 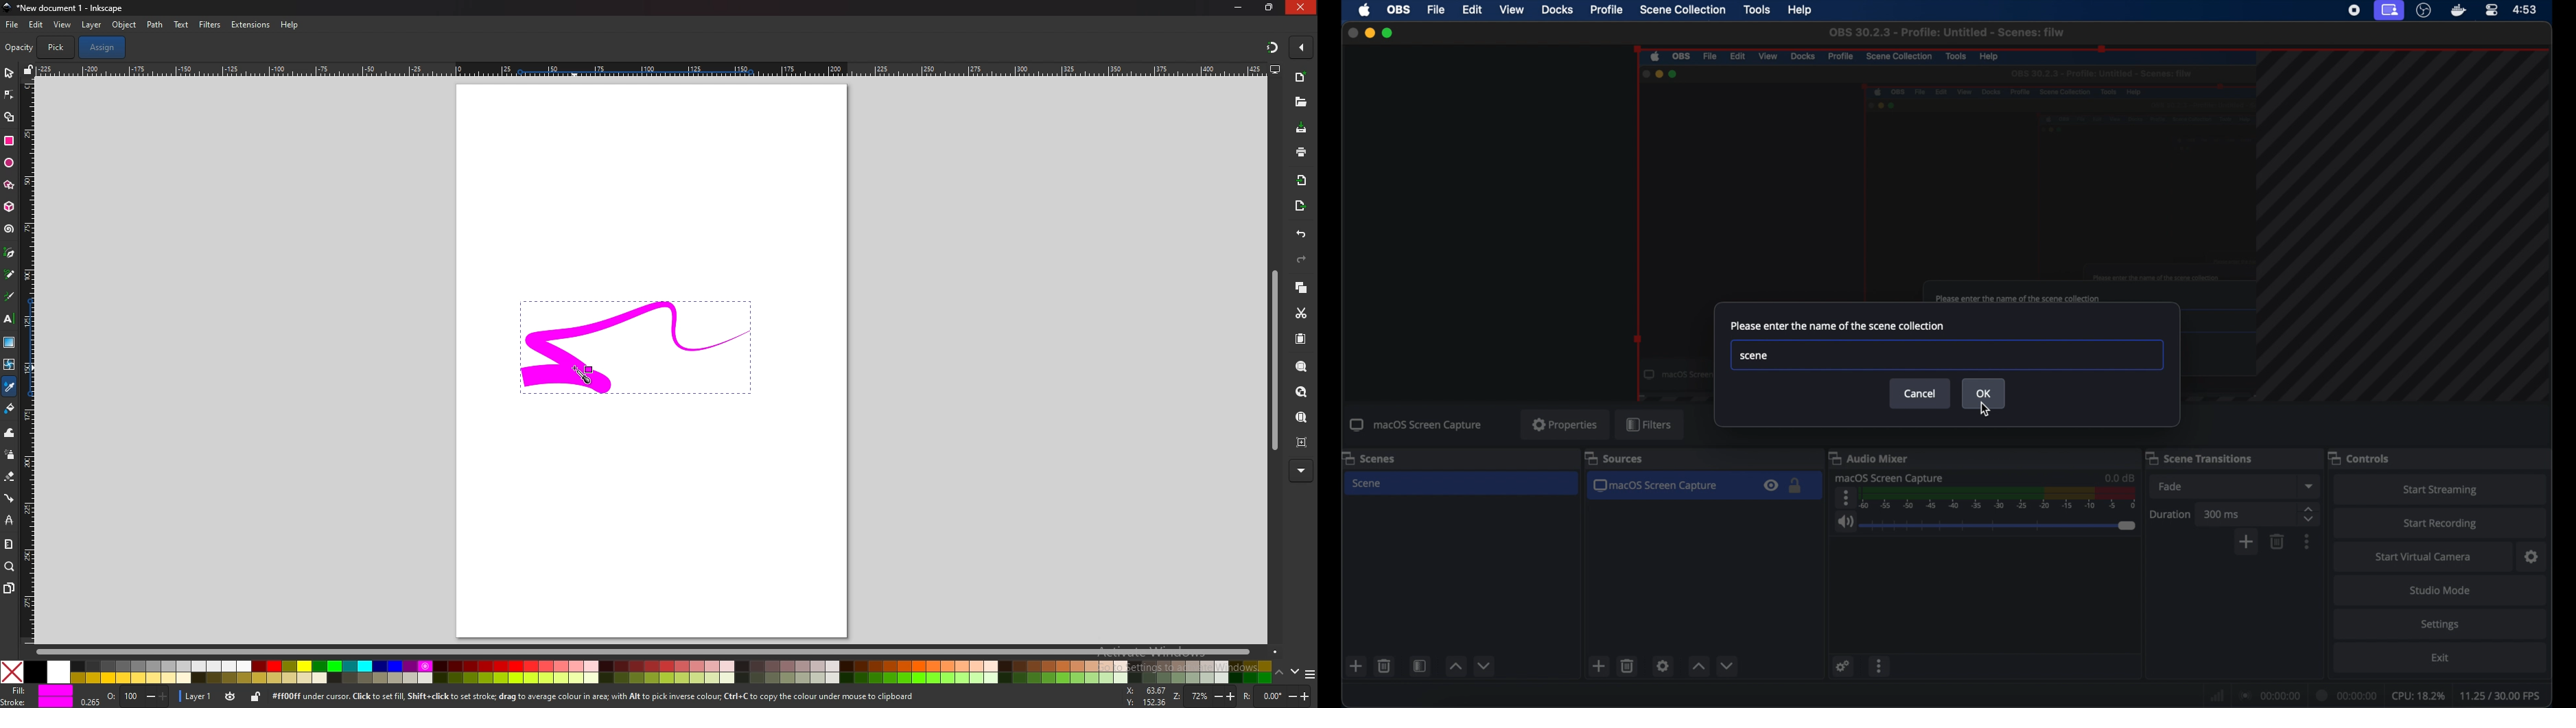 I want to click on new , so click(x=1355, y=666).